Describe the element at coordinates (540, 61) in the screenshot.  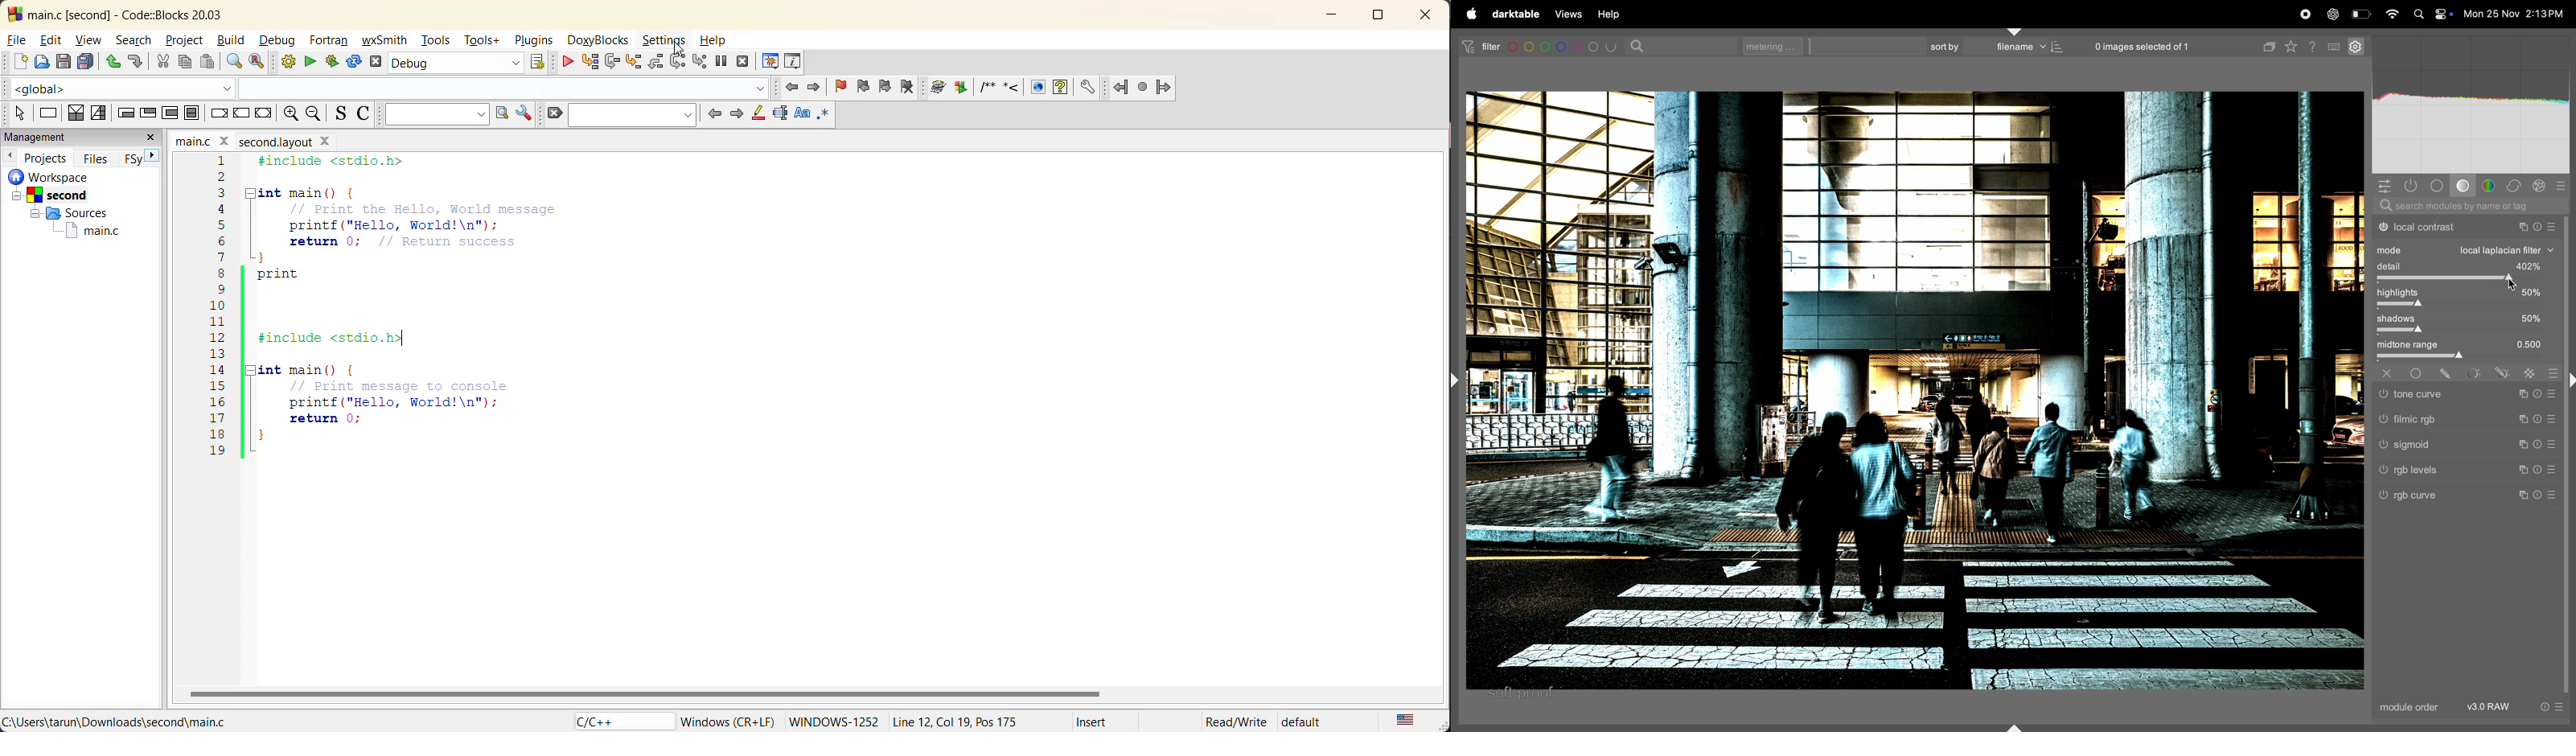
I see `show select target dialog` at that location.